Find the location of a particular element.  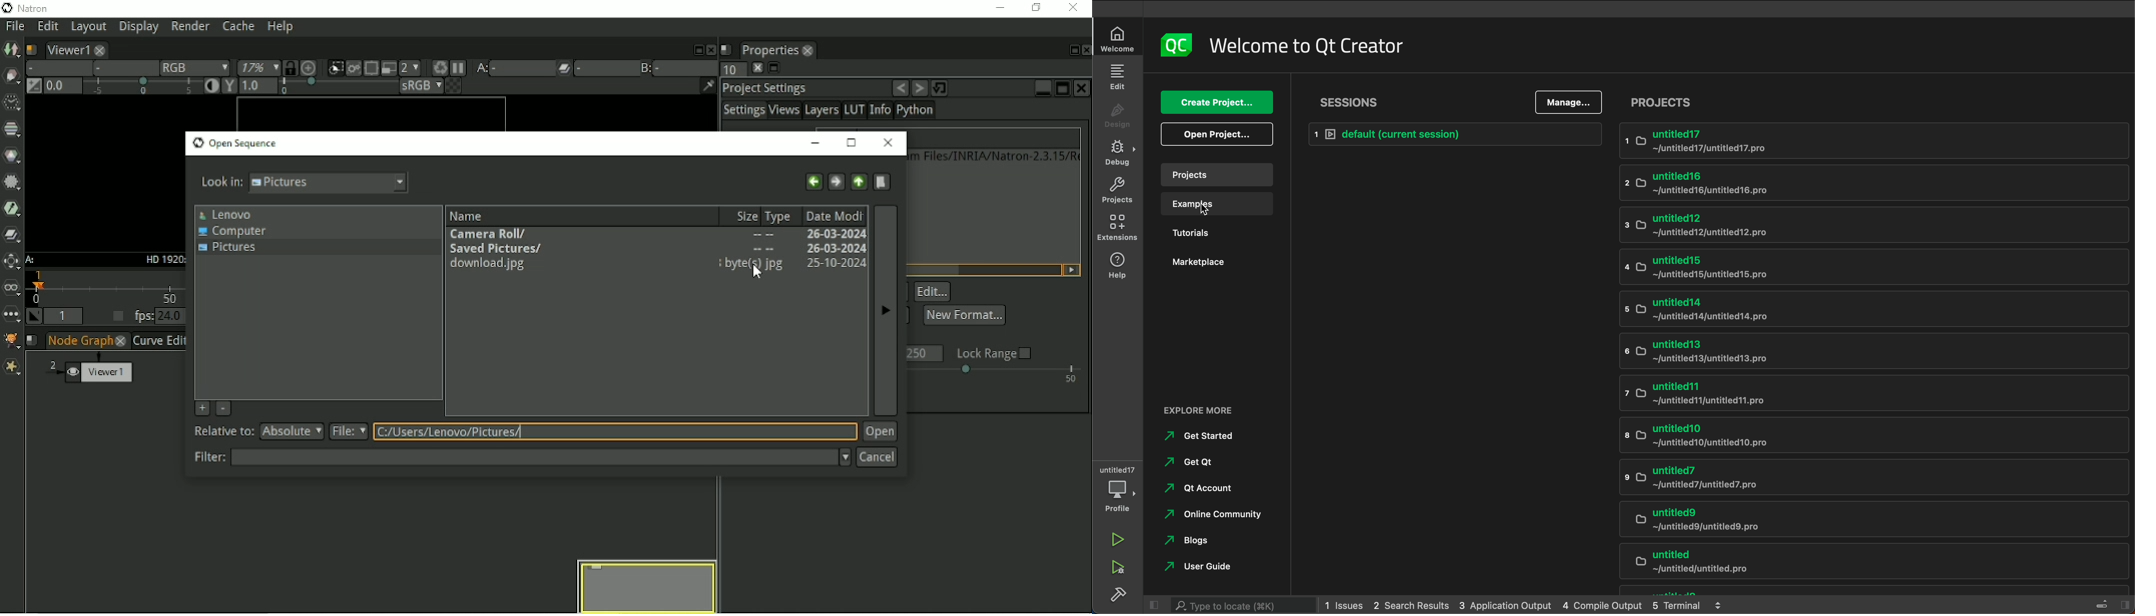

debug is located at coordinates (1119, 153).